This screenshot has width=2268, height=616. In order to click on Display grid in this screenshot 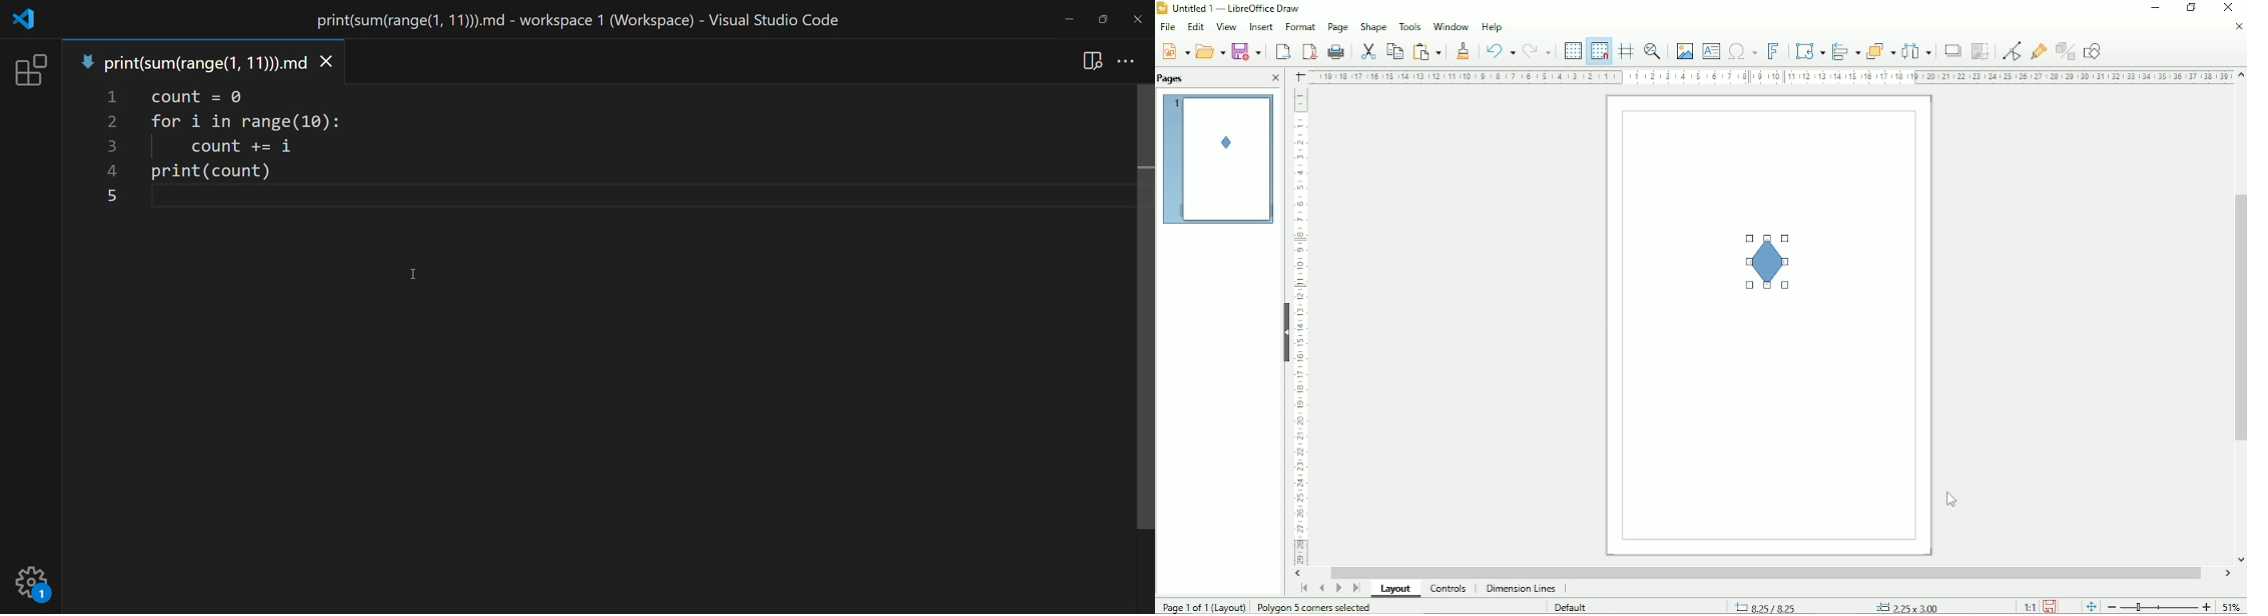, I will do `click(1572, 49)`.